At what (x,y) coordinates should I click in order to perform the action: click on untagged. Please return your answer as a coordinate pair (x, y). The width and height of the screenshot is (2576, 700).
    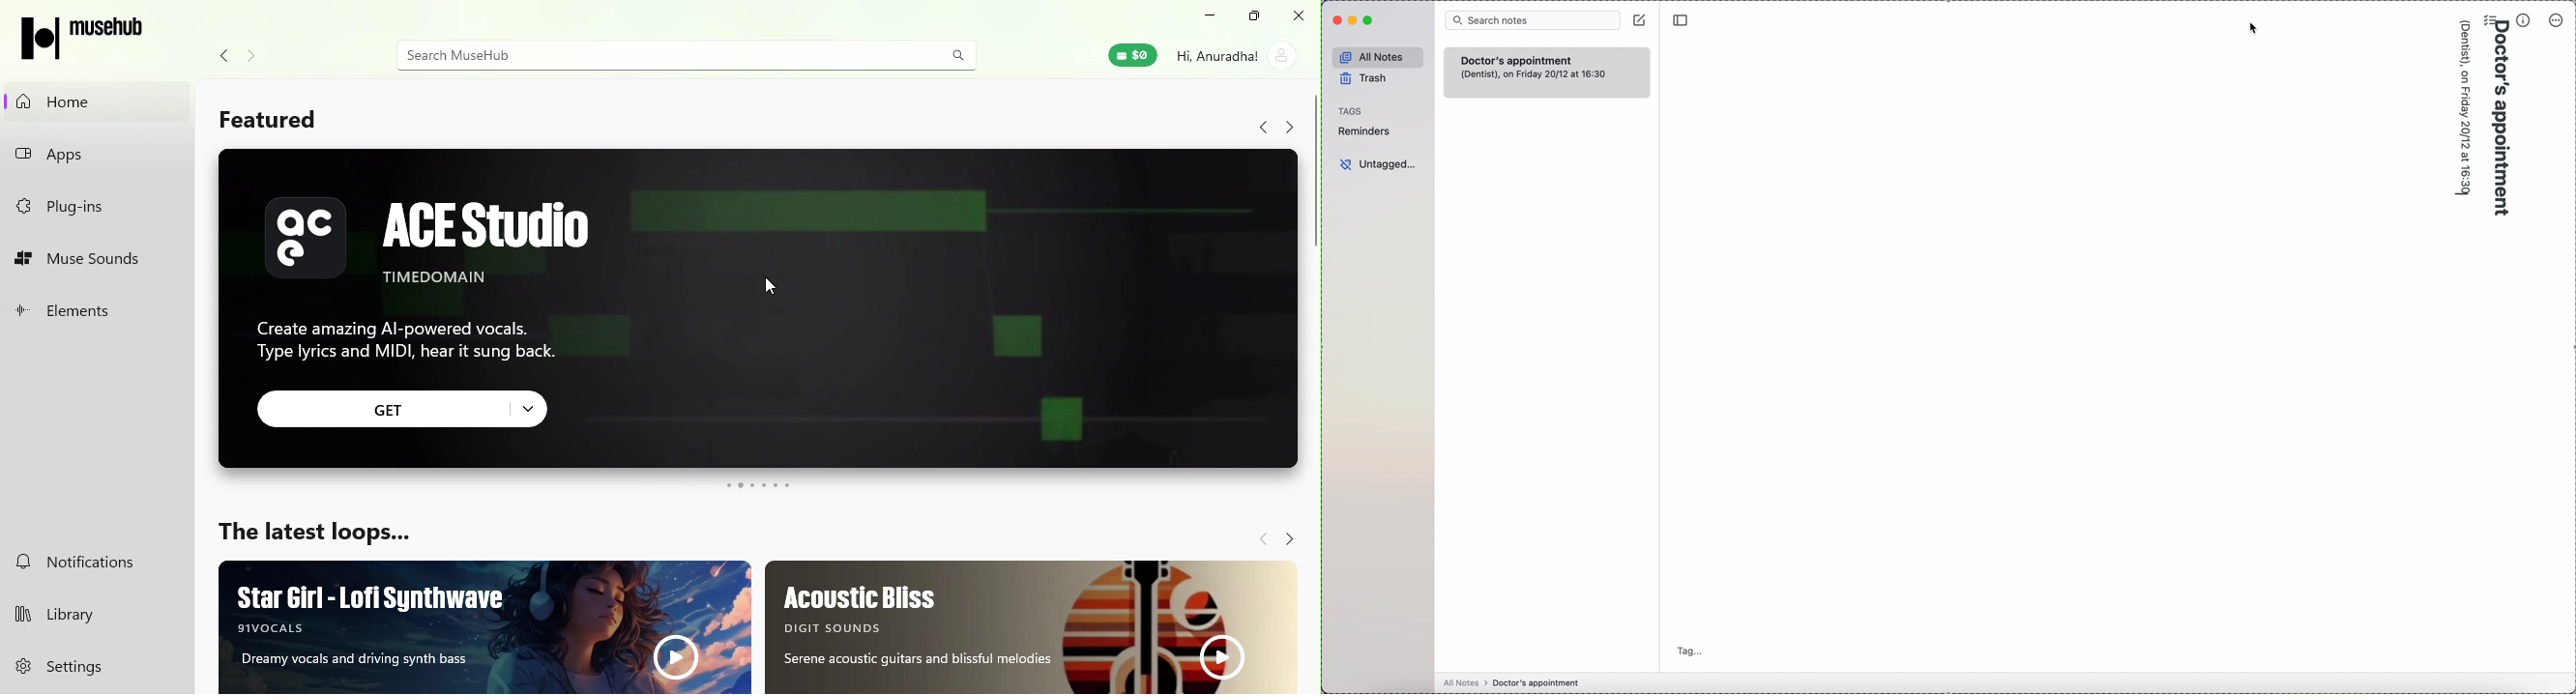
    Looking at the image, I should click on (1377, 164).